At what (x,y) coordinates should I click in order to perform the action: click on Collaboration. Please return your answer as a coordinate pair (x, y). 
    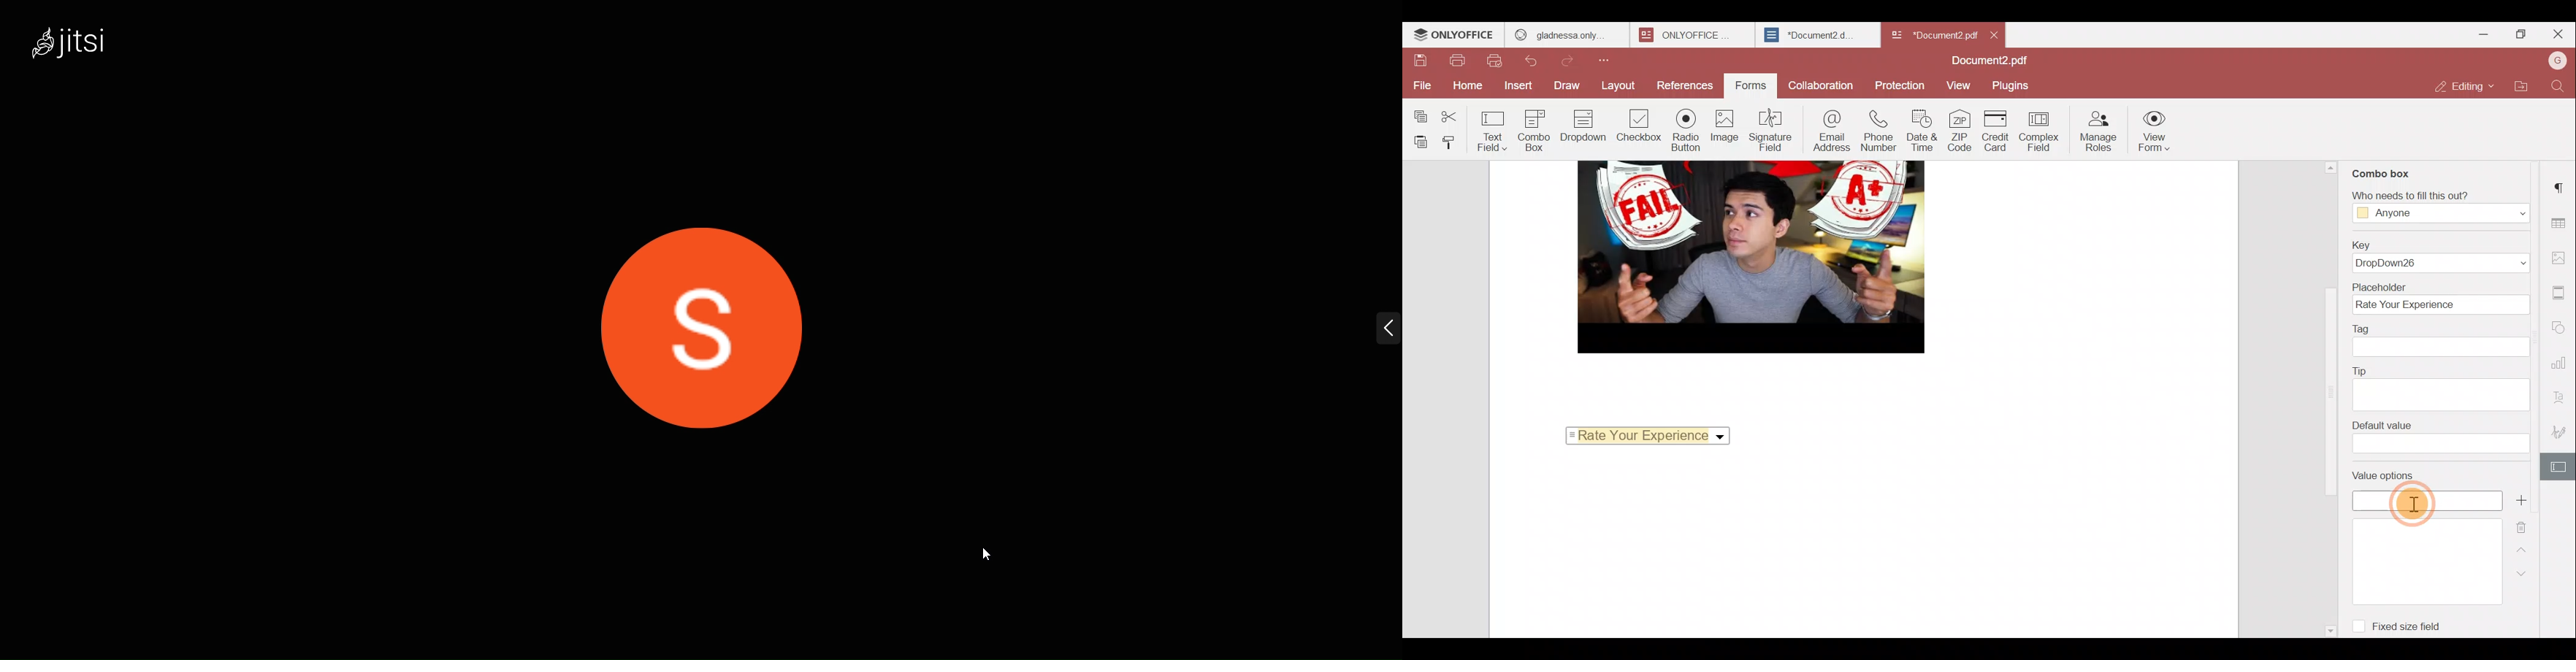
    Looking at the image, I should click on (1820, 85).